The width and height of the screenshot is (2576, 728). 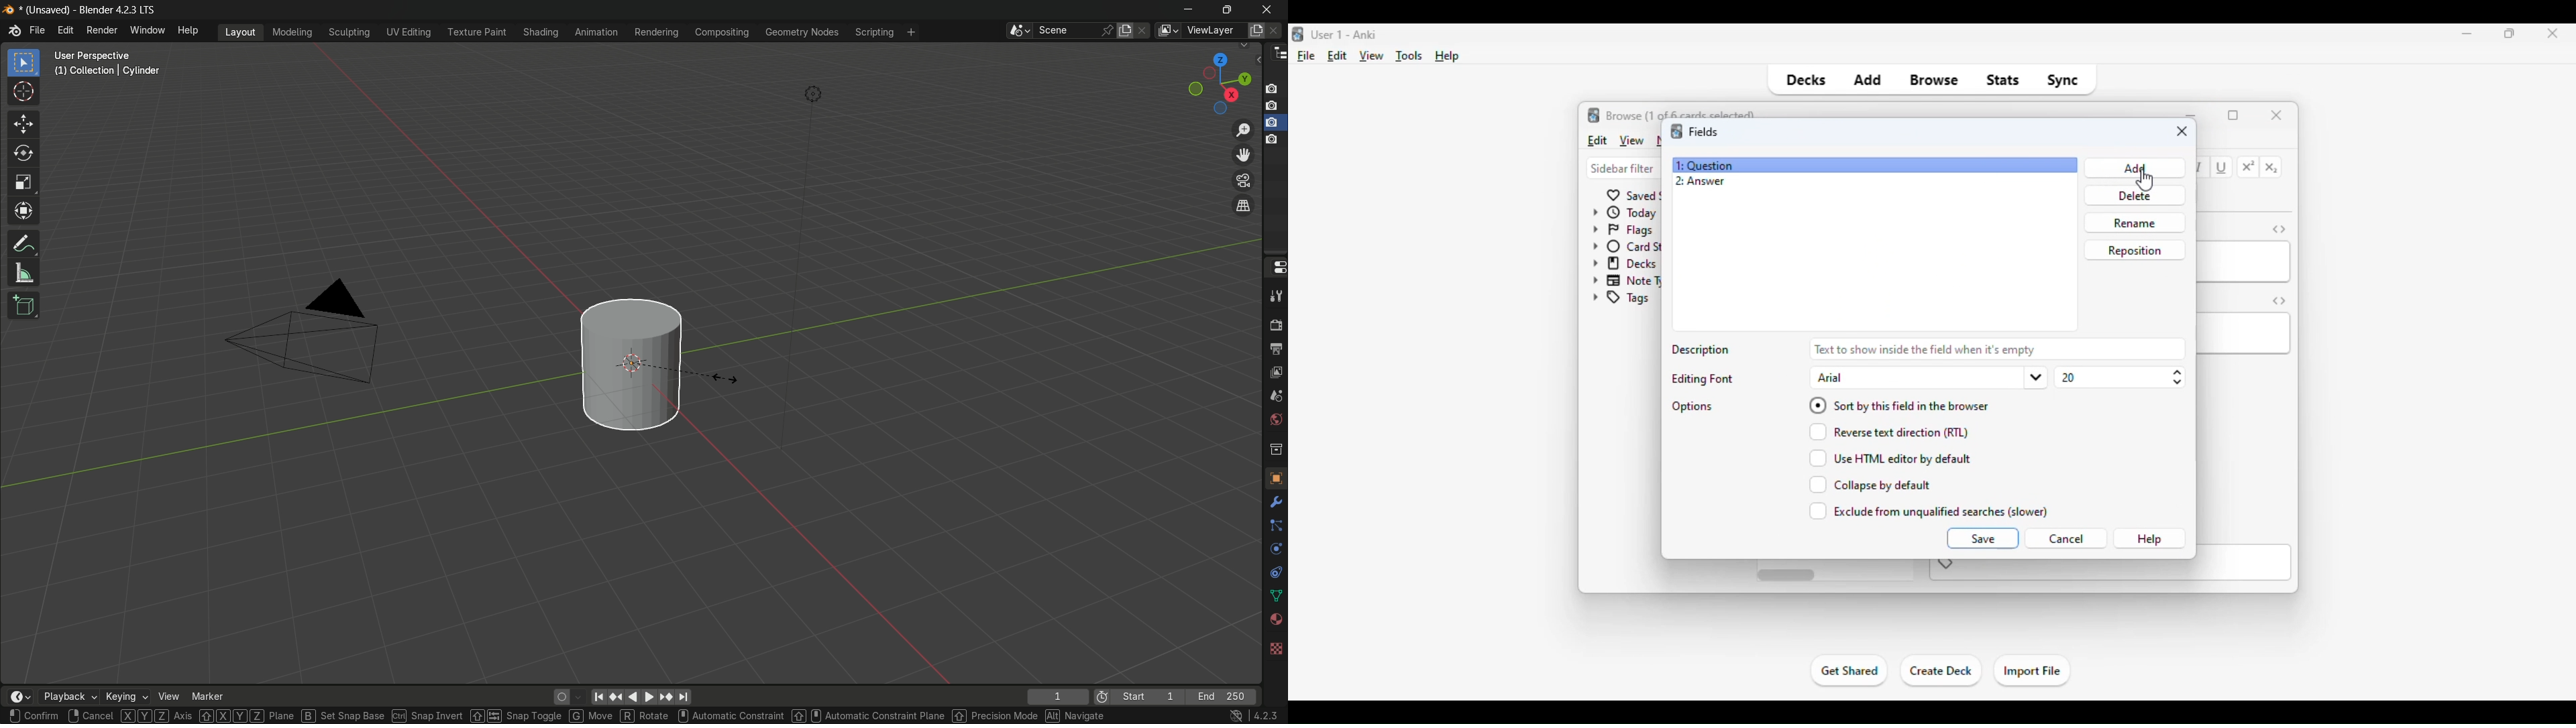 I want to click on sort by this field in the browser, so click(x=1898, y=404).